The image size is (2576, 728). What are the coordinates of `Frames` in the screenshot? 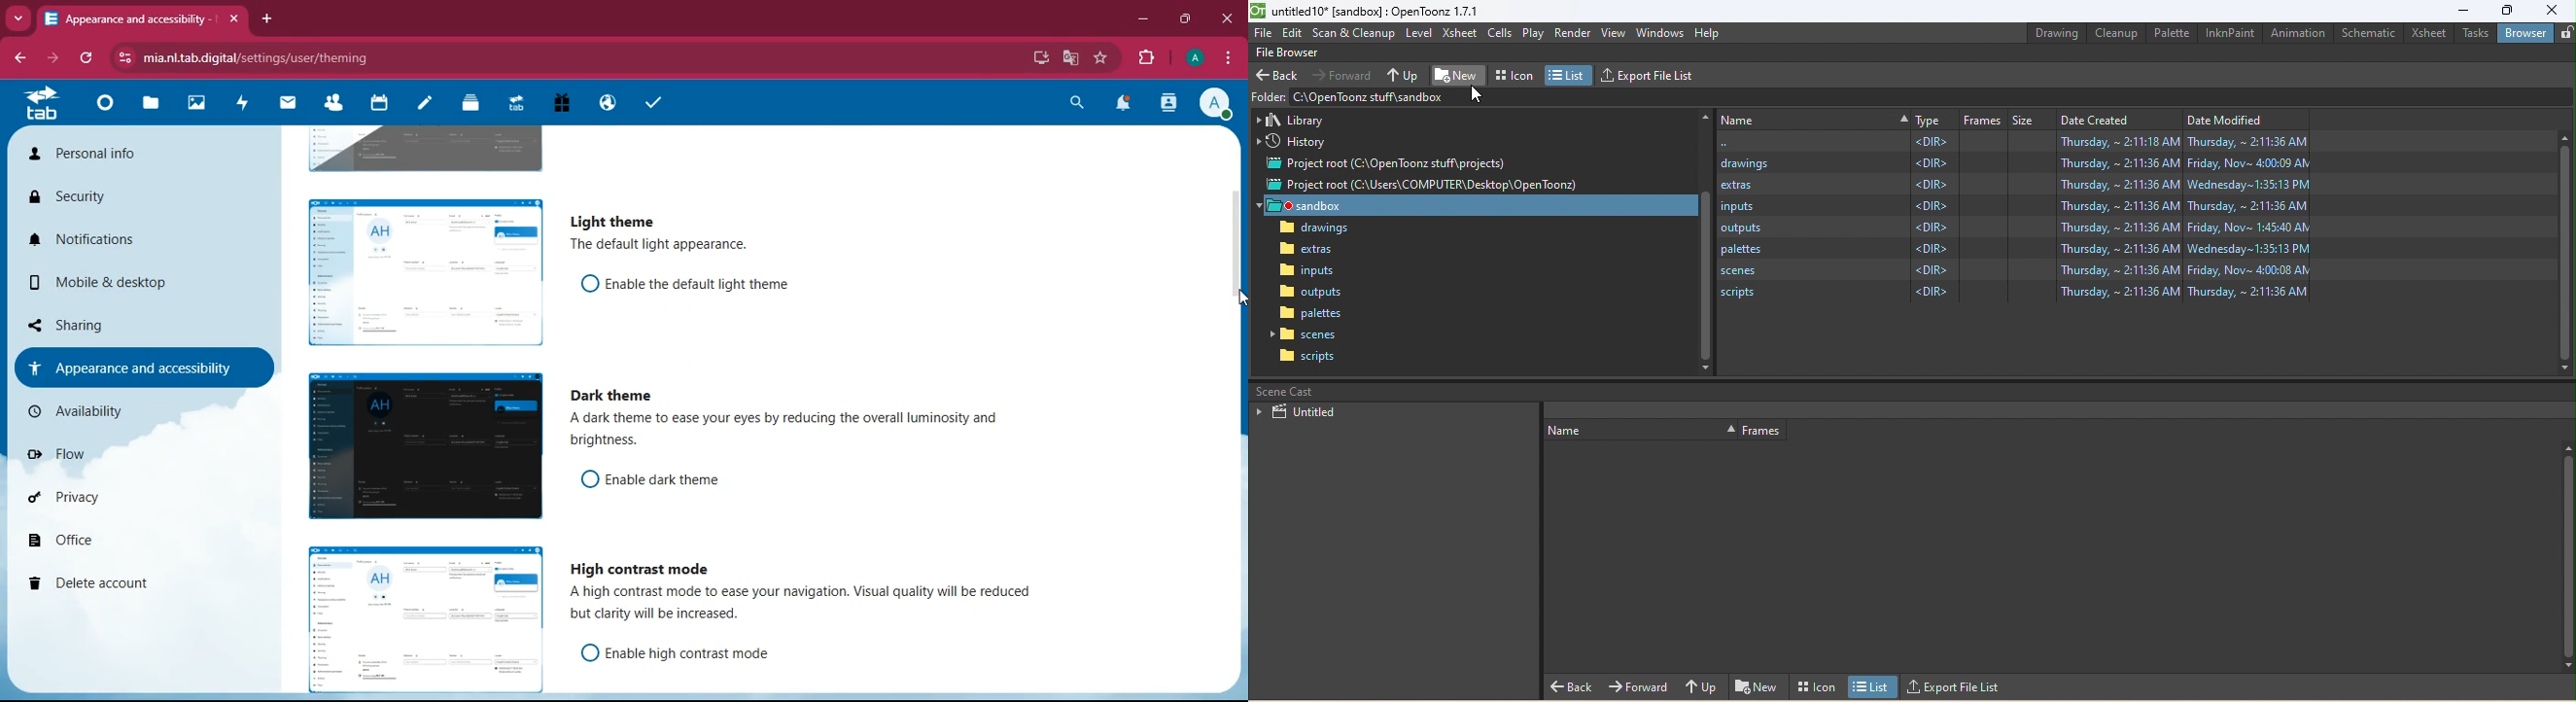 It's located at (1764, 431).